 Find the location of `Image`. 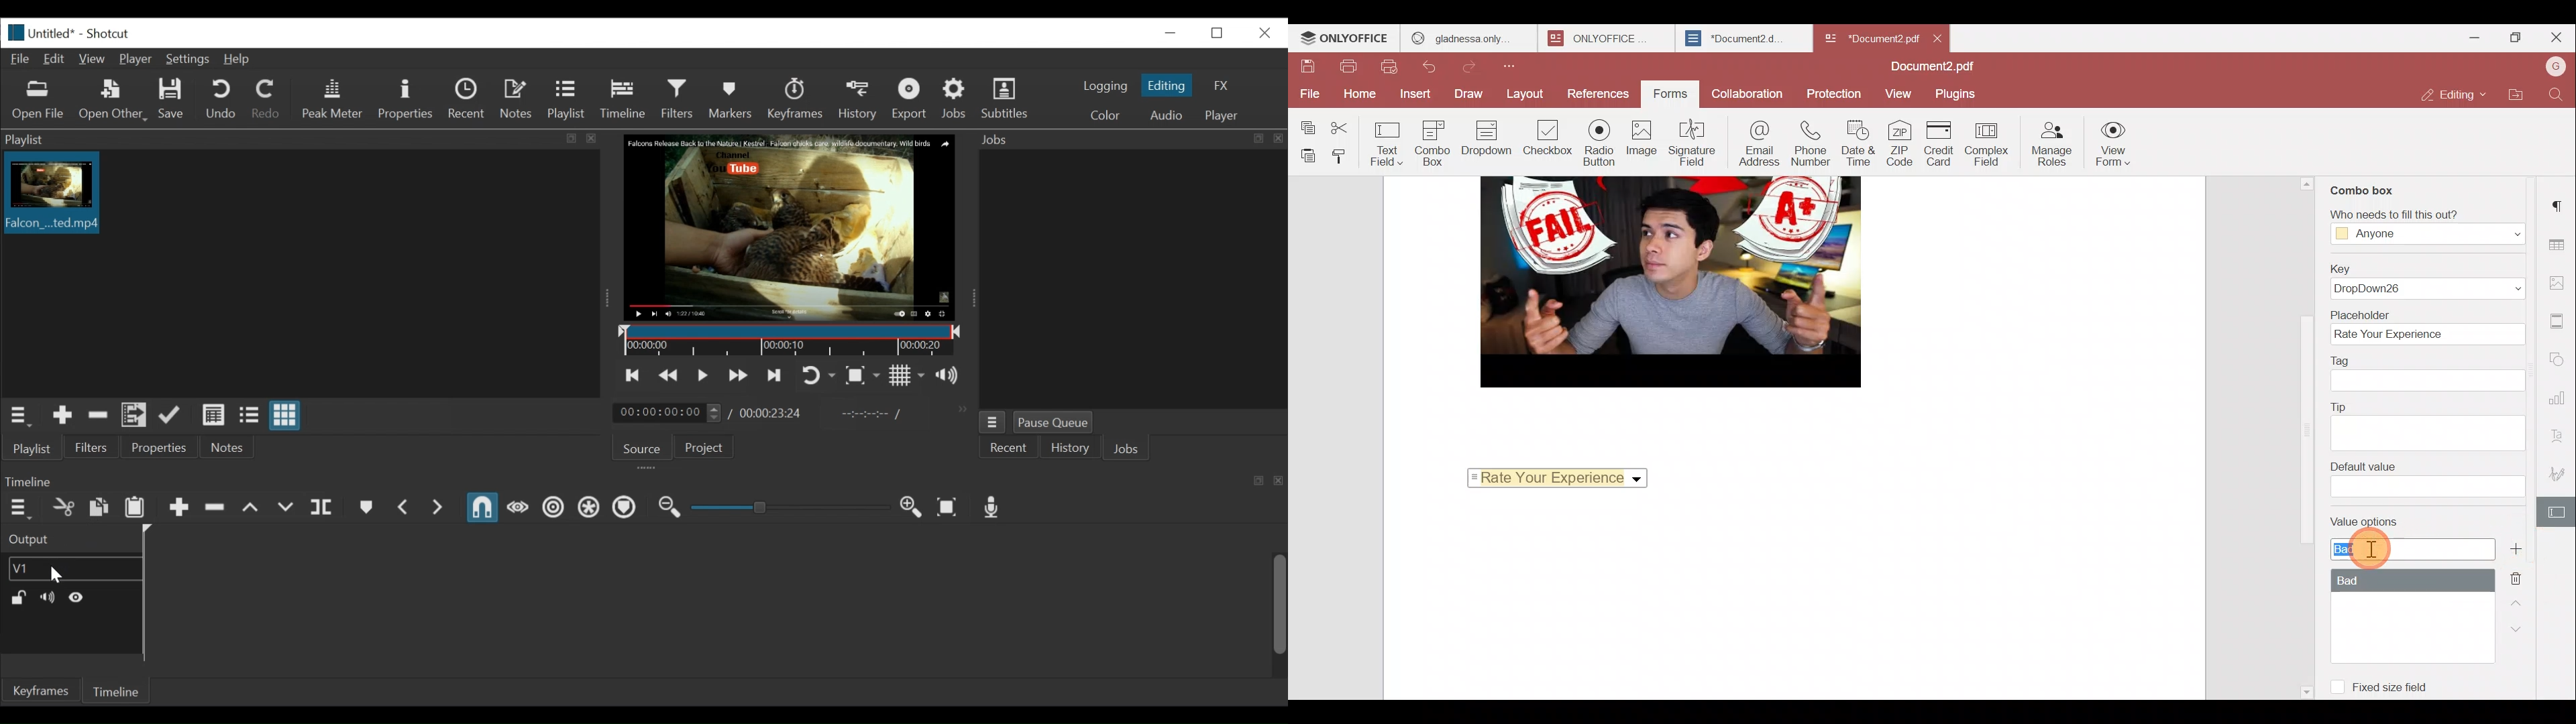

Image is located at coordinates (1642, 141).